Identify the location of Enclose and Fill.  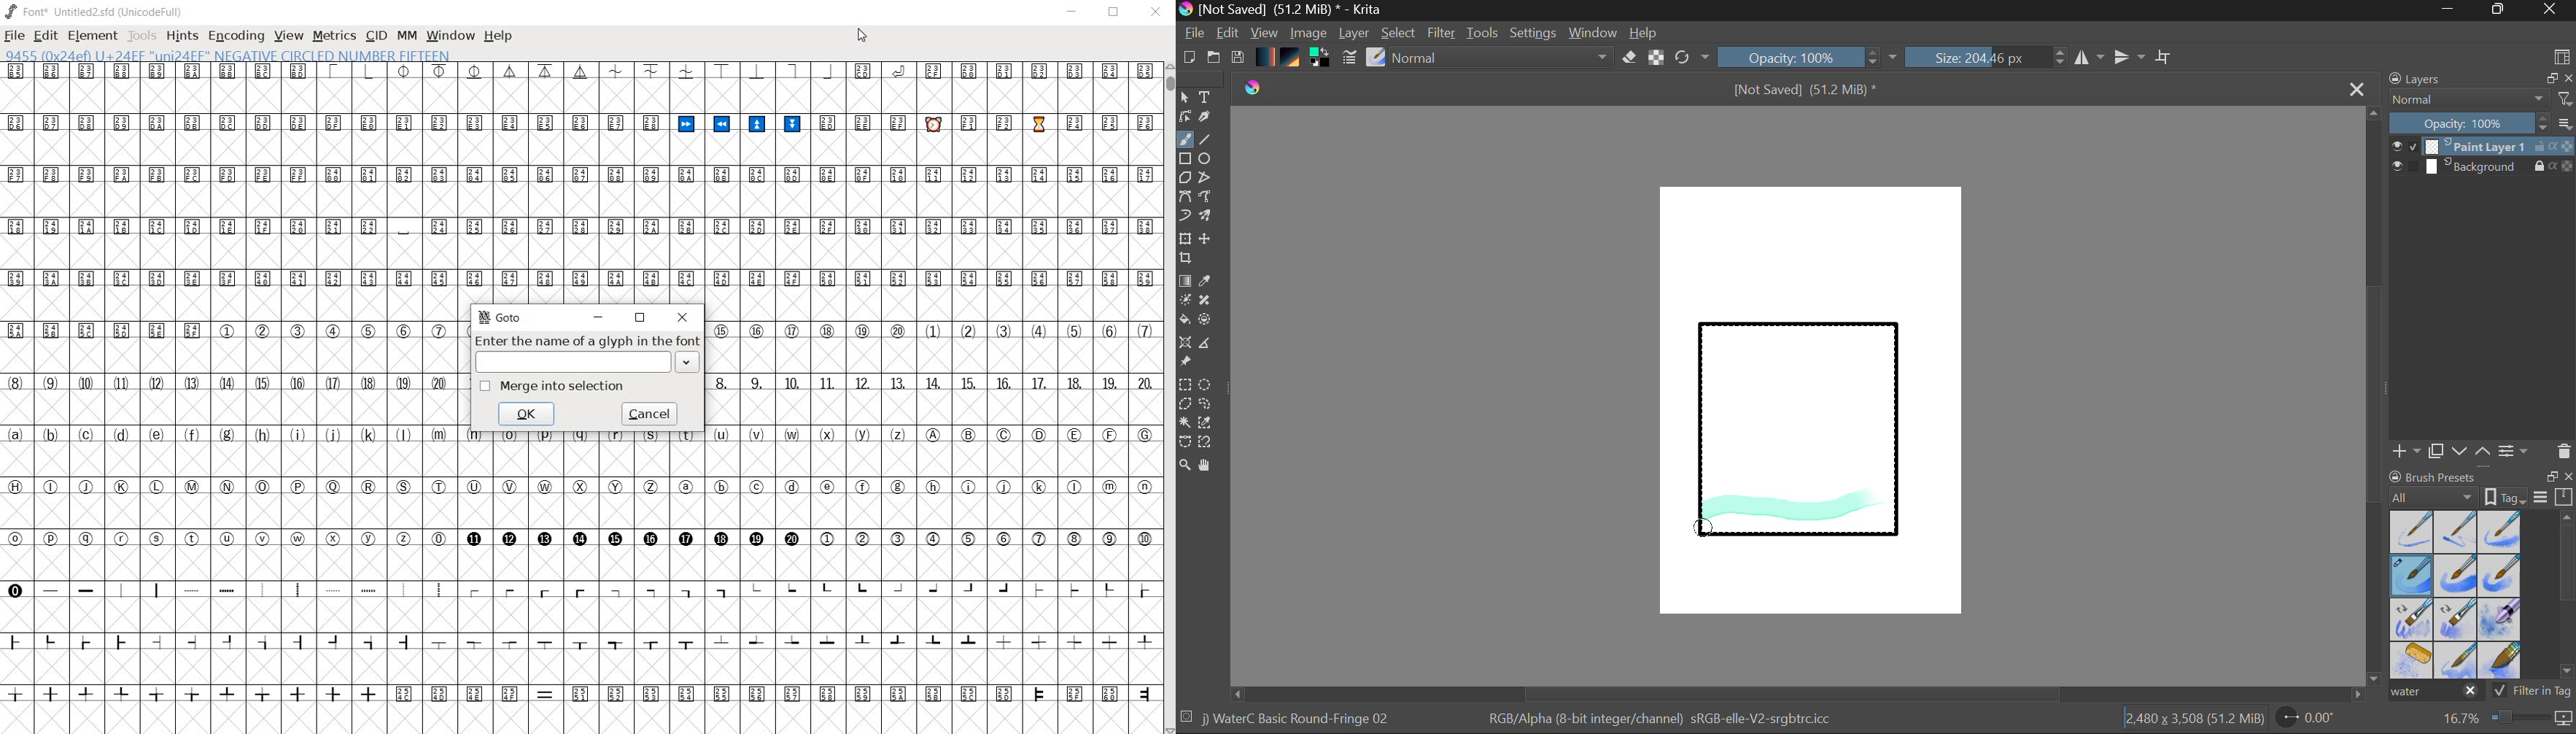
(1208, 321).